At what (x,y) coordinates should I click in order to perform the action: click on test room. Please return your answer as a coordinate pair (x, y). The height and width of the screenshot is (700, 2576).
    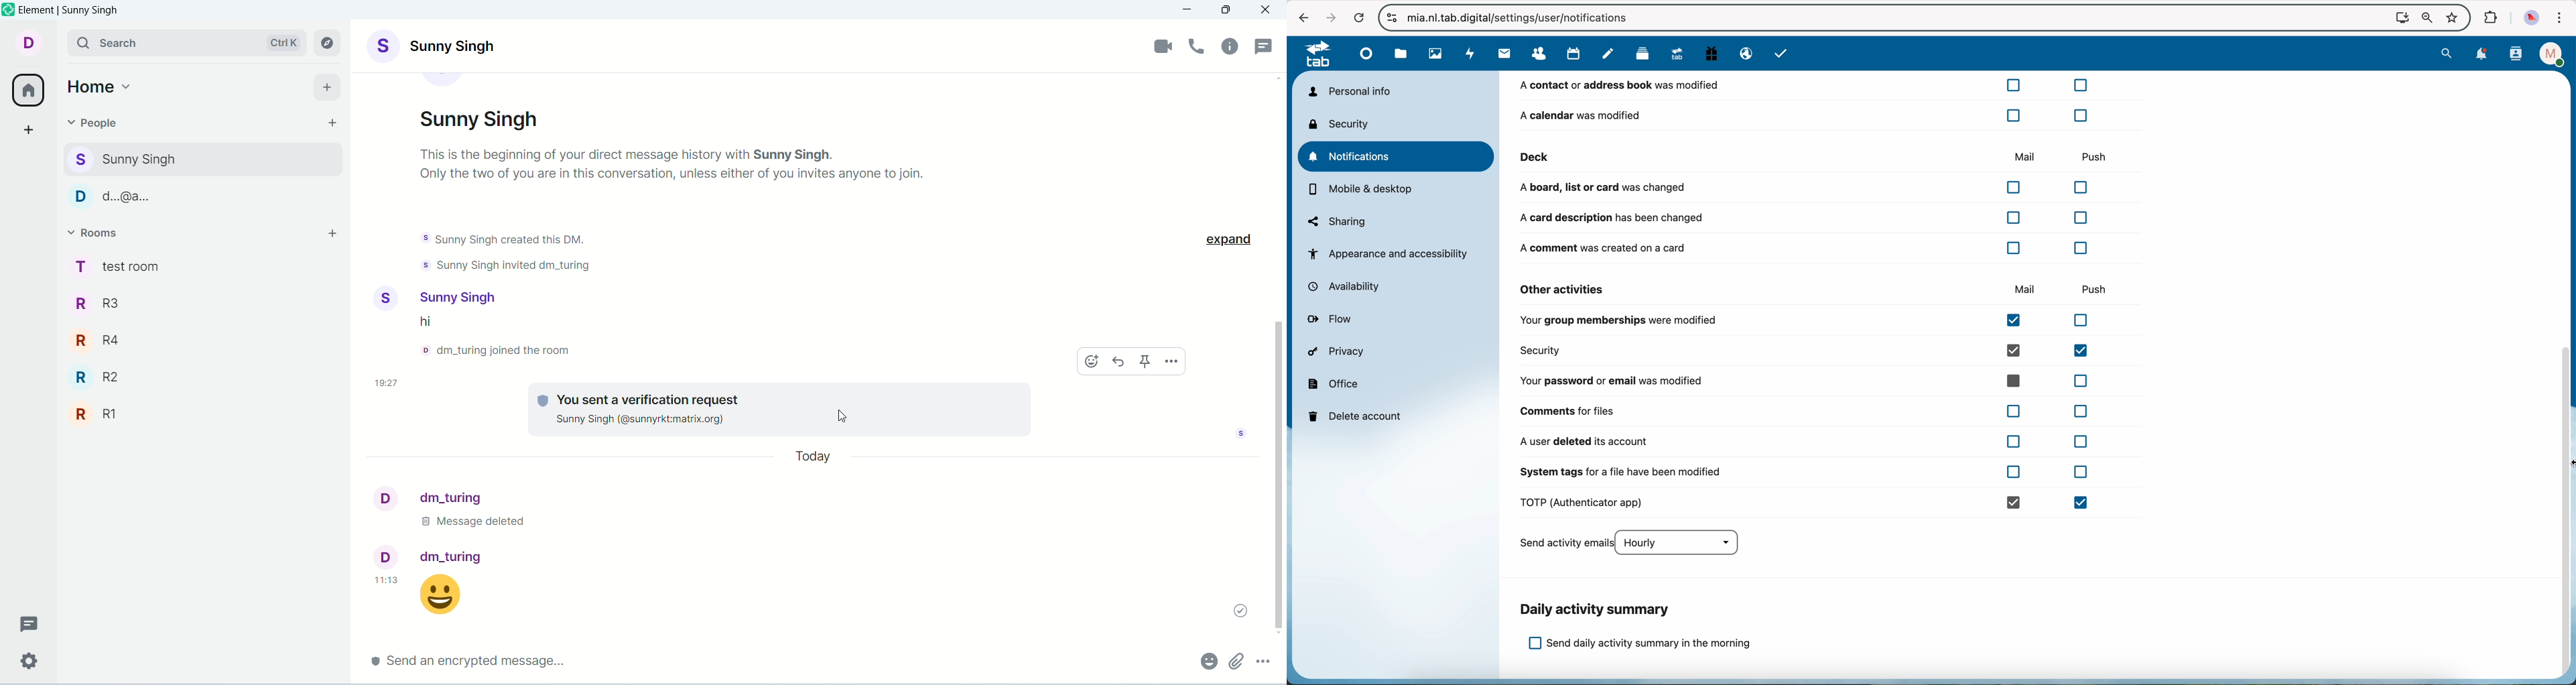
    Looking at the image, I should click on (202, 265).